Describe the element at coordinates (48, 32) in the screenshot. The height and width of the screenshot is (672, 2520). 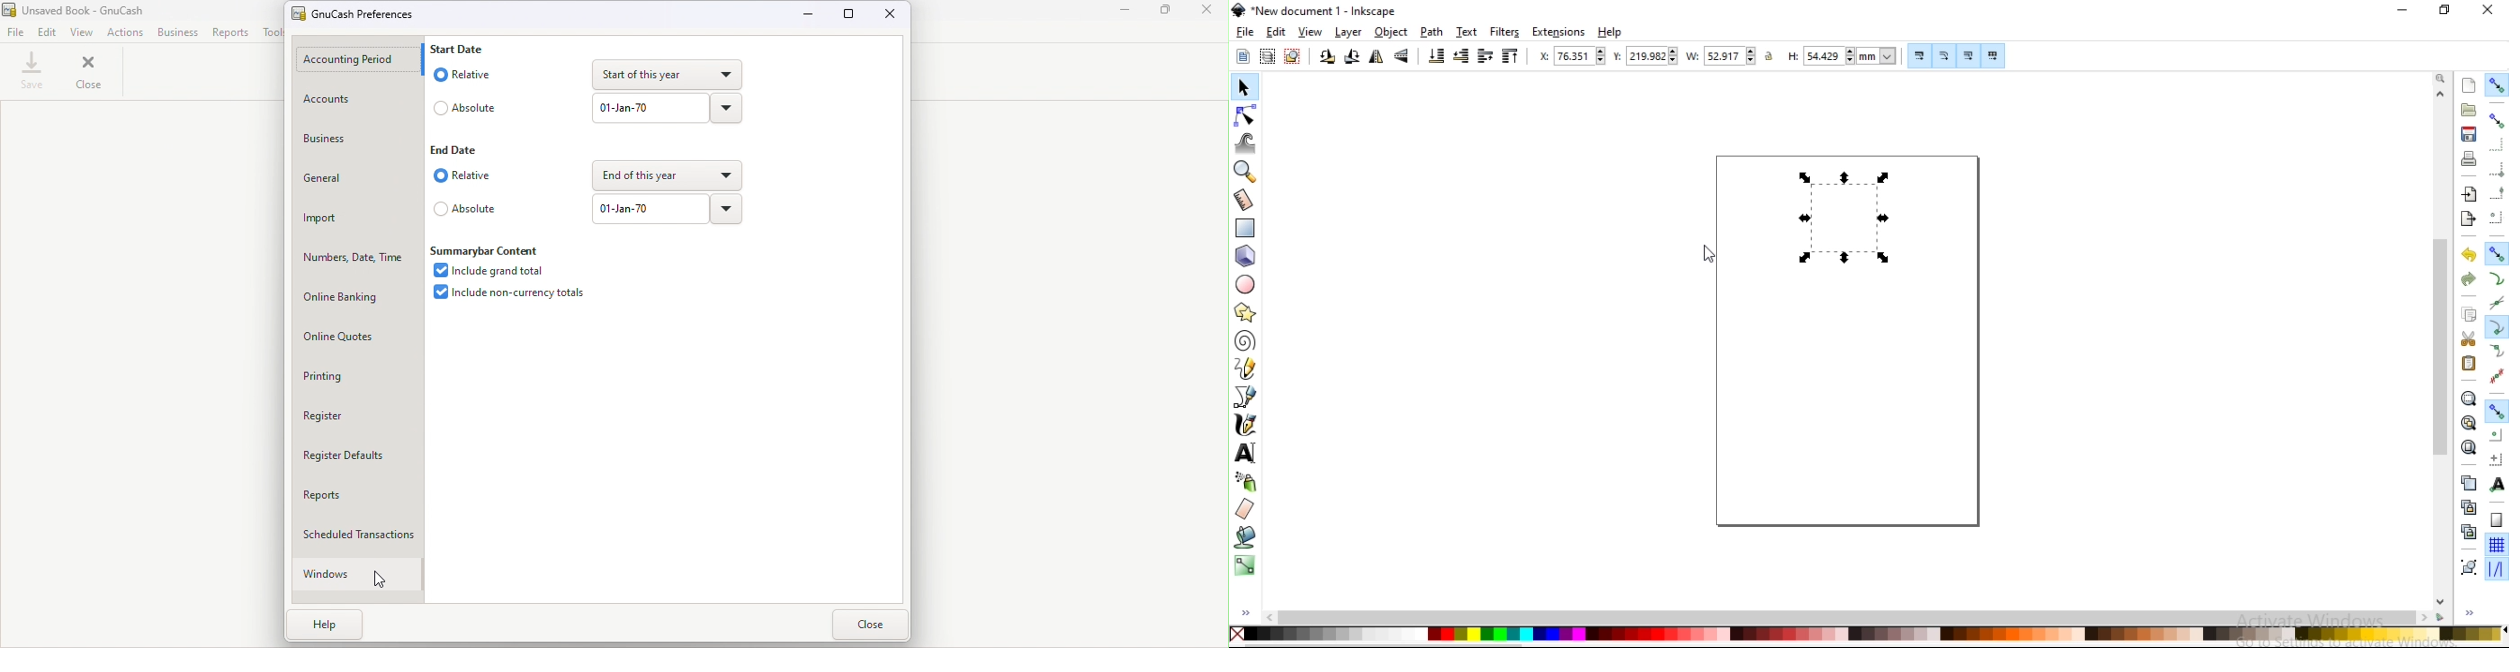
I see `Edit` at that location.